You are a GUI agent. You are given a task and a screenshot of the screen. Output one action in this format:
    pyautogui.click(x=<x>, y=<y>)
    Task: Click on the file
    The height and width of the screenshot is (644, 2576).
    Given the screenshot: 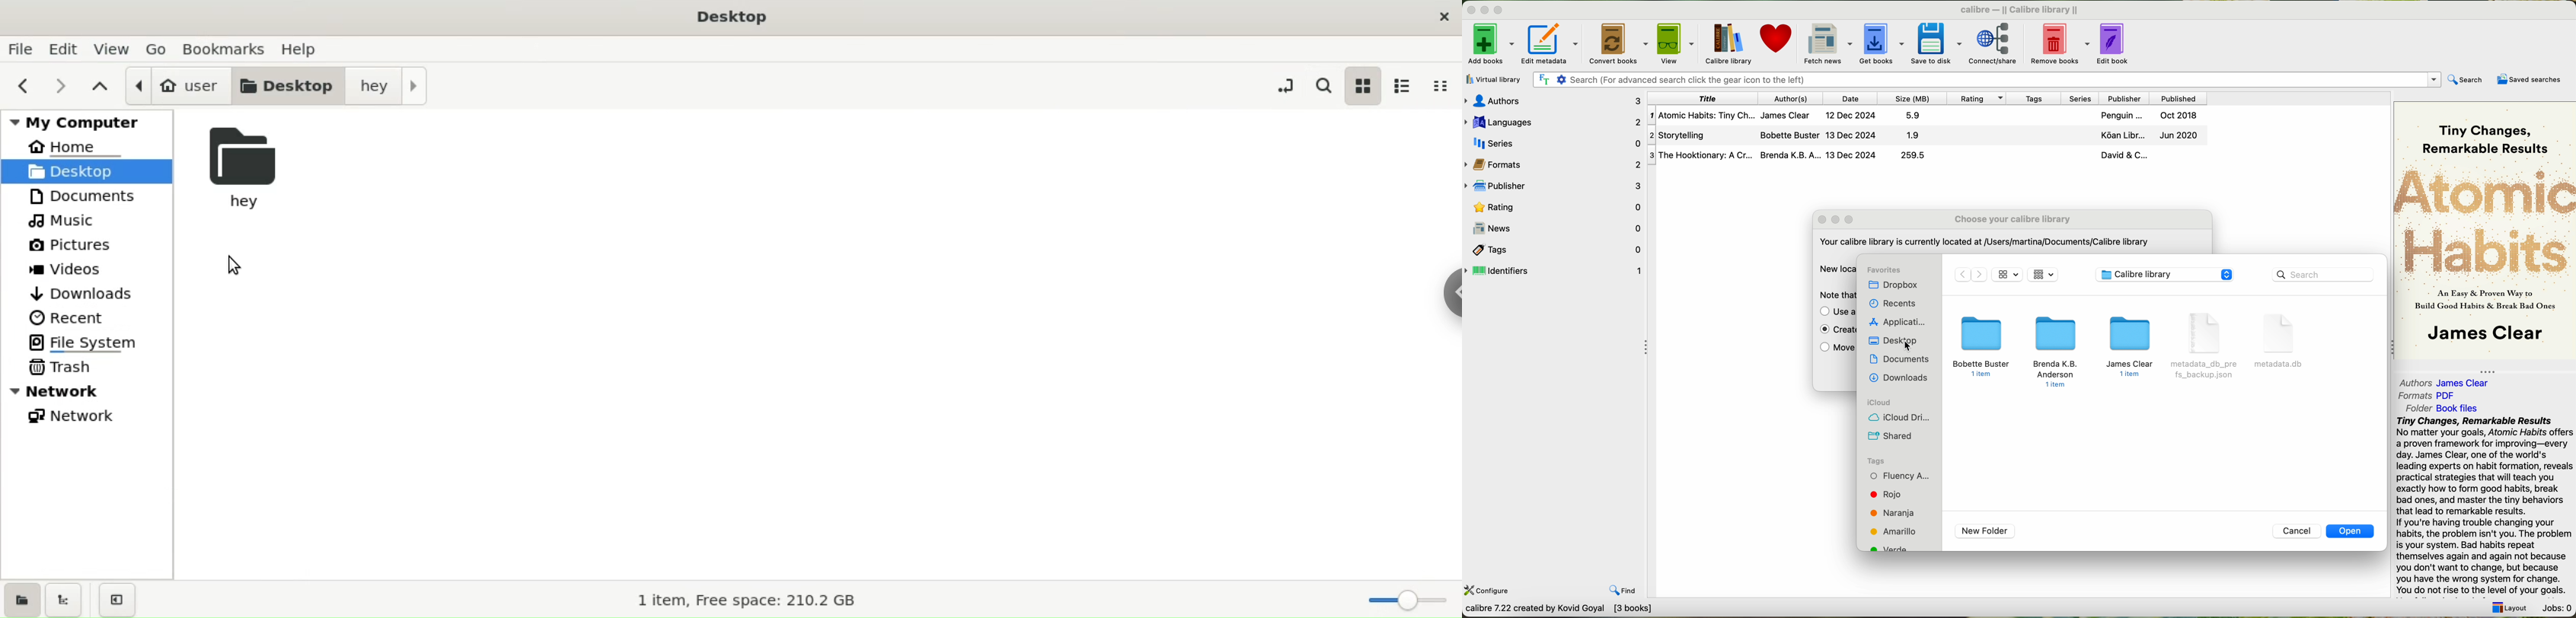 What is the action you would take?
    pyautogui.click(x=2207, y=347)
    